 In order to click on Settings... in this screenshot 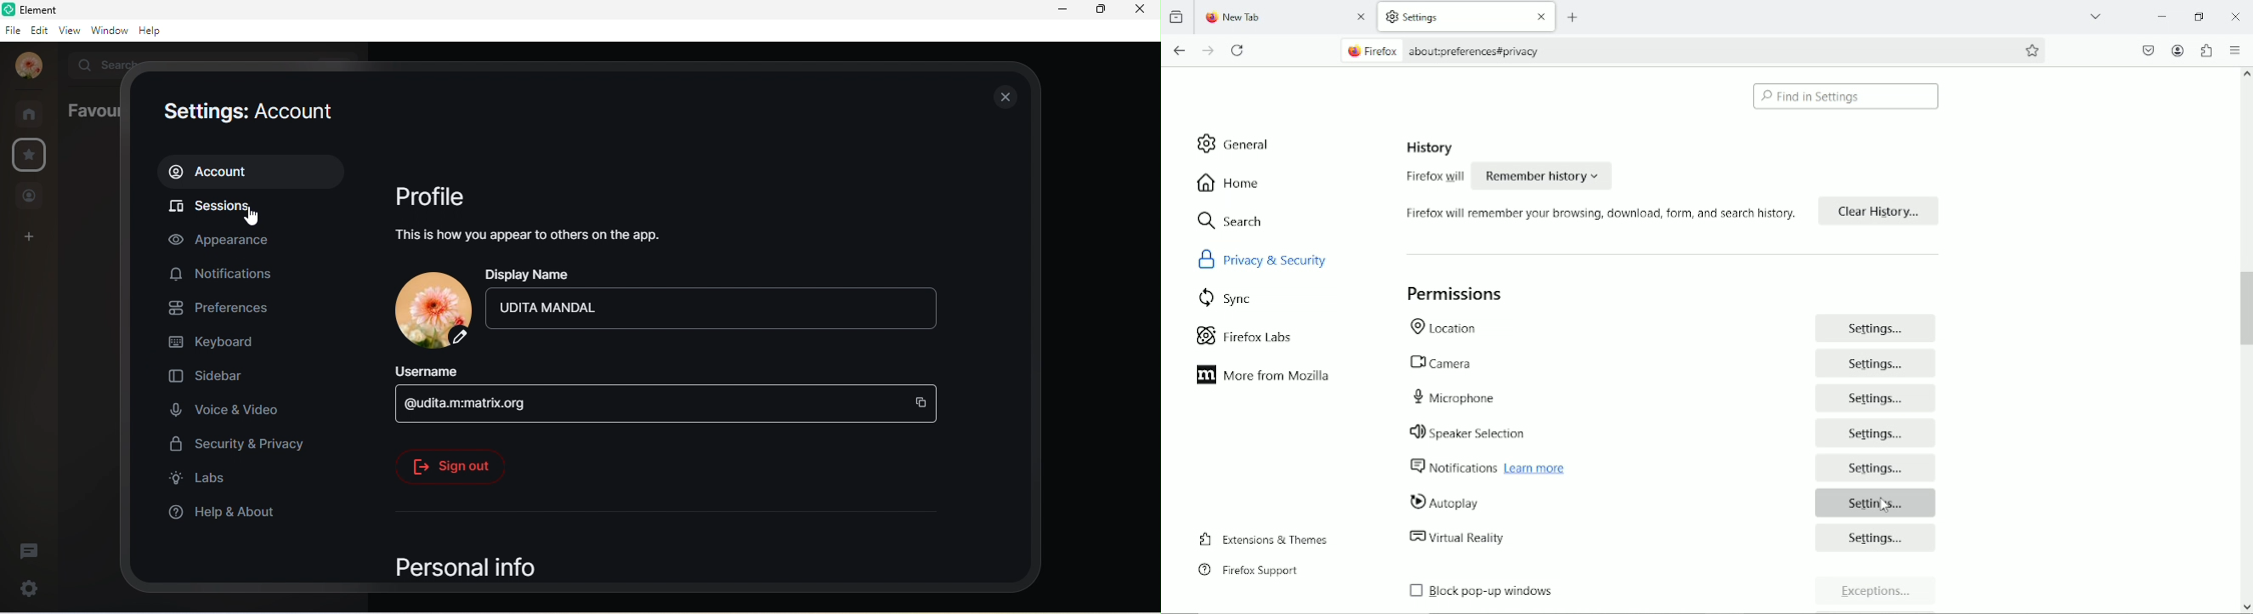, I will do `click(1877, 363)`.